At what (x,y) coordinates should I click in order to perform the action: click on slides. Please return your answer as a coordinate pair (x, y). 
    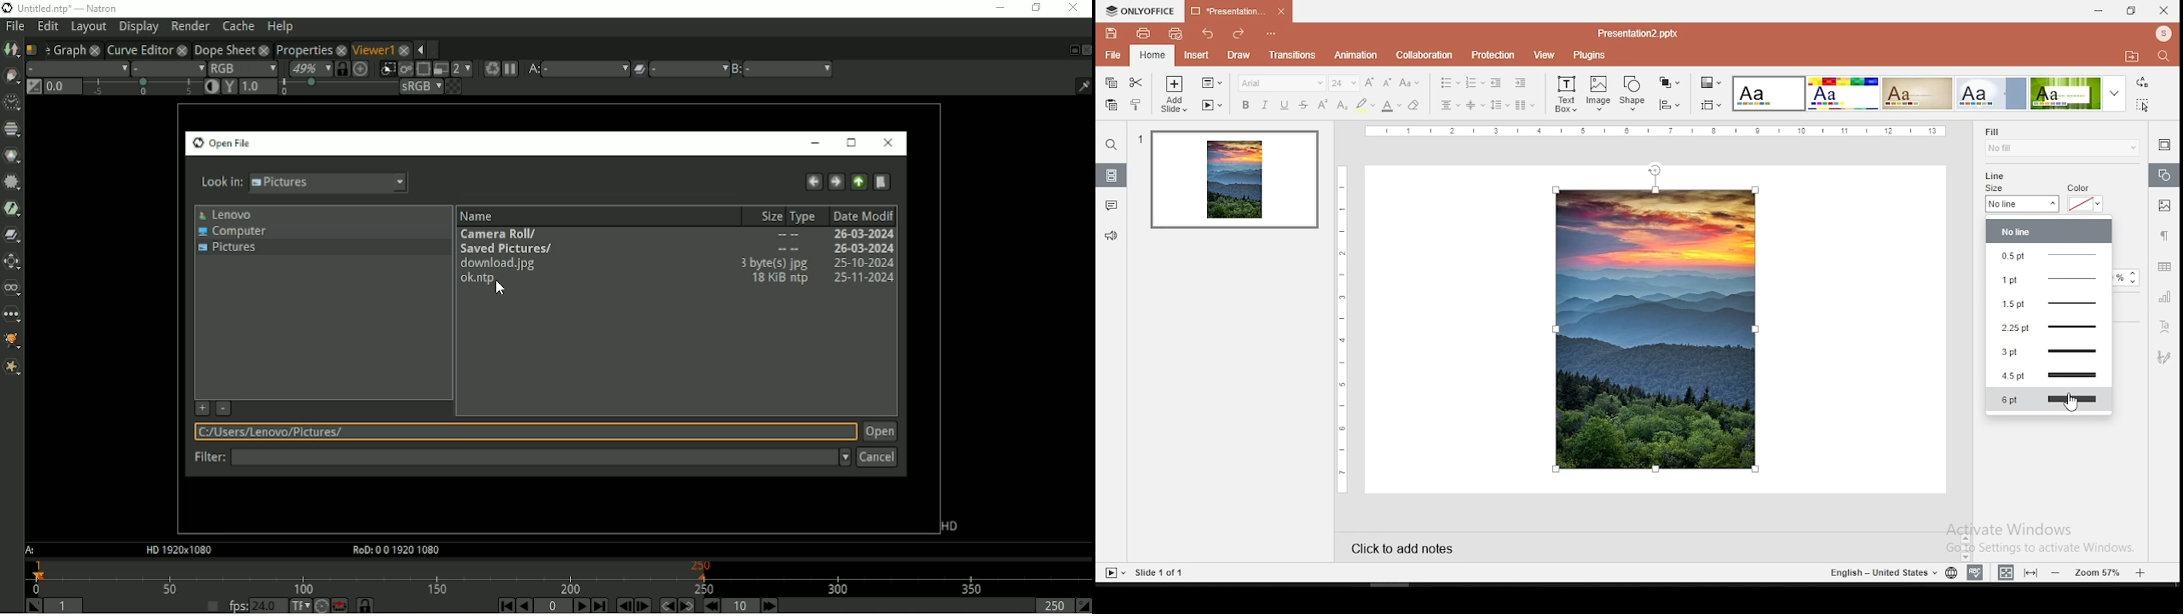
    Looking at the image, I should click on (1112, 175).